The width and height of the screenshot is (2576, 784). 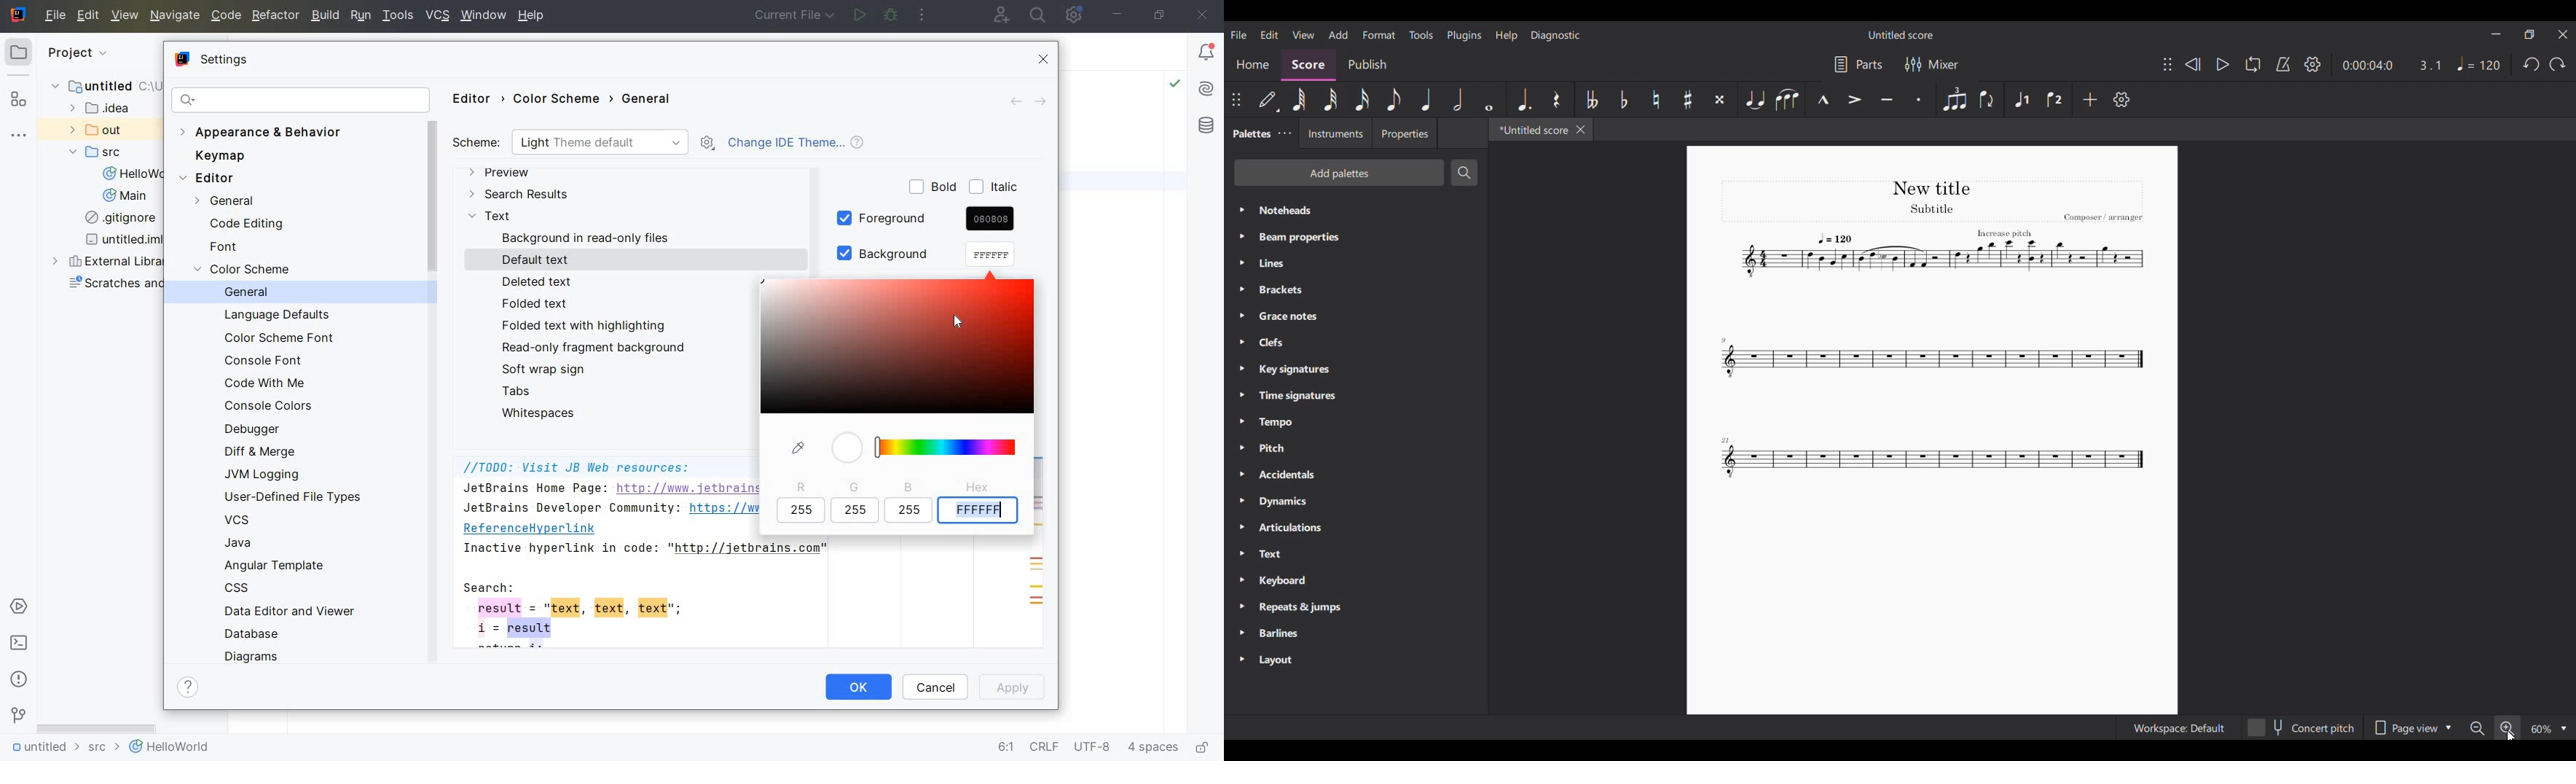 What do you see at coordinates (1591, 99) in the screenshot?
I see `Toggle double flat` at bounding box center [1591, 99].